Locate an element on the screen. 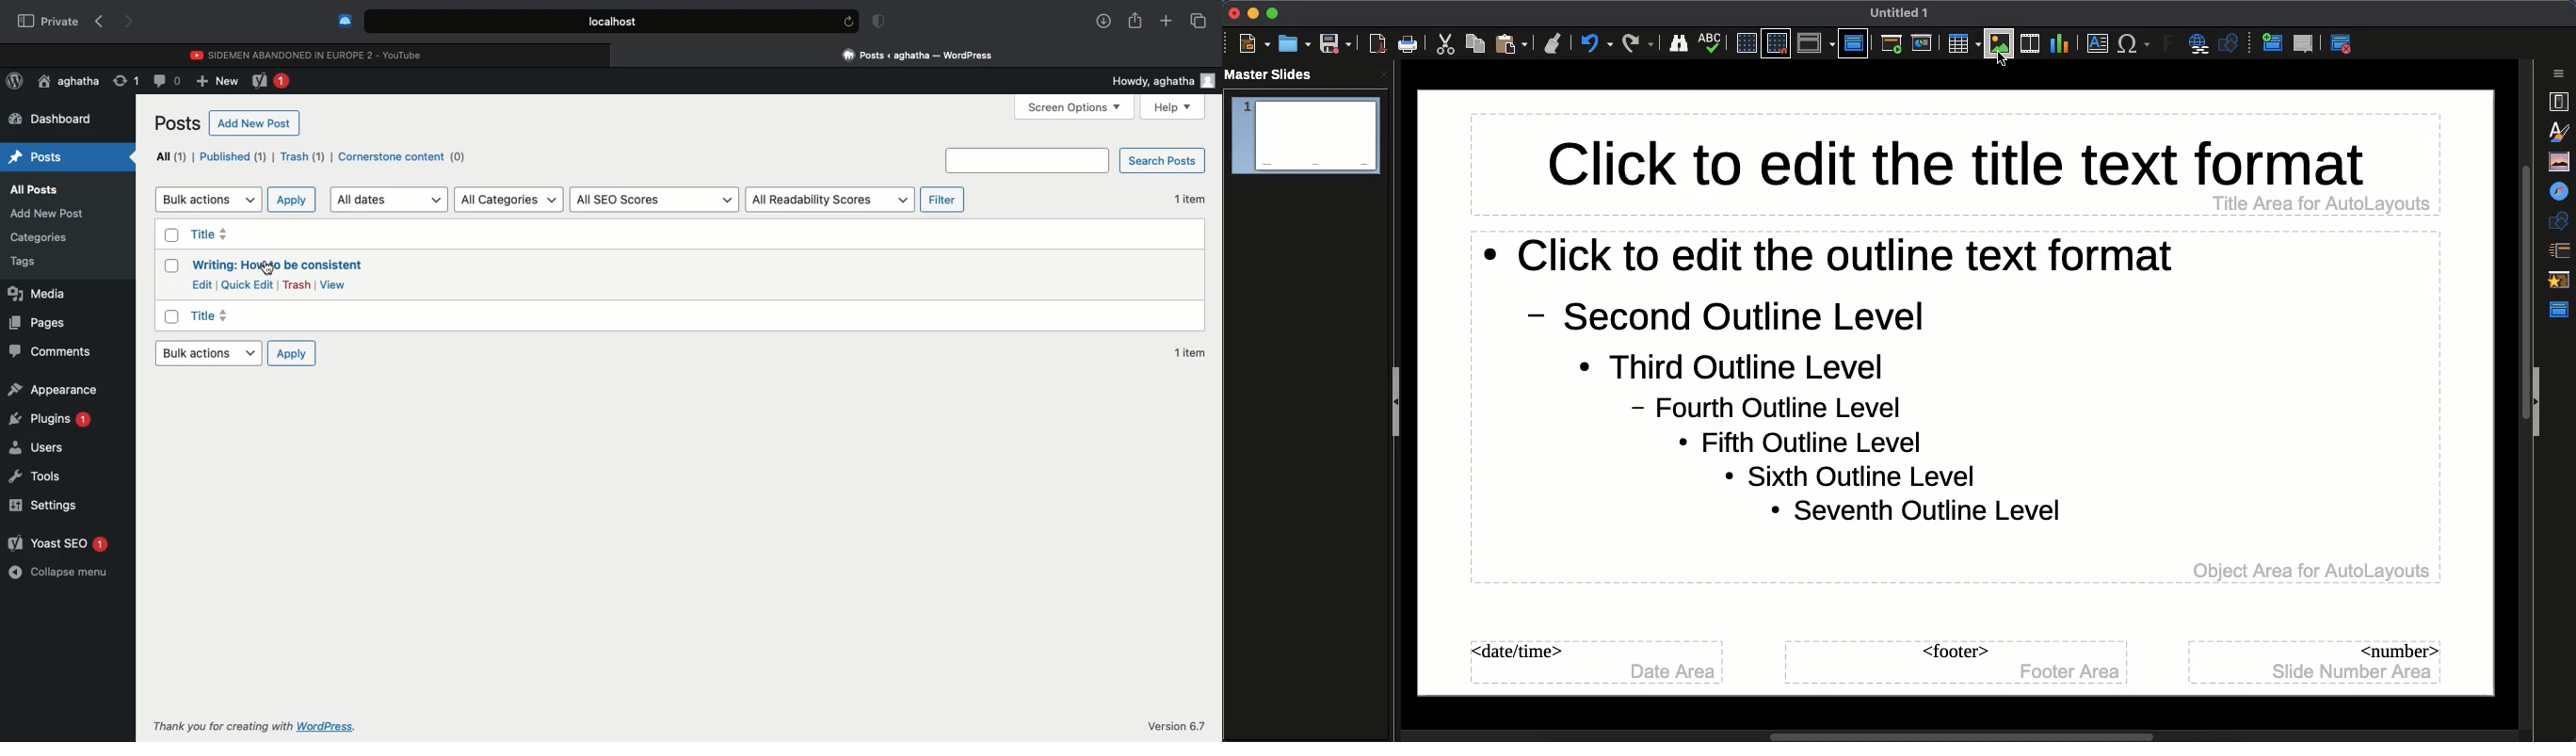 The width and height of the screenshot is (2576, 756). Share is located at coordinates (1135, 19).